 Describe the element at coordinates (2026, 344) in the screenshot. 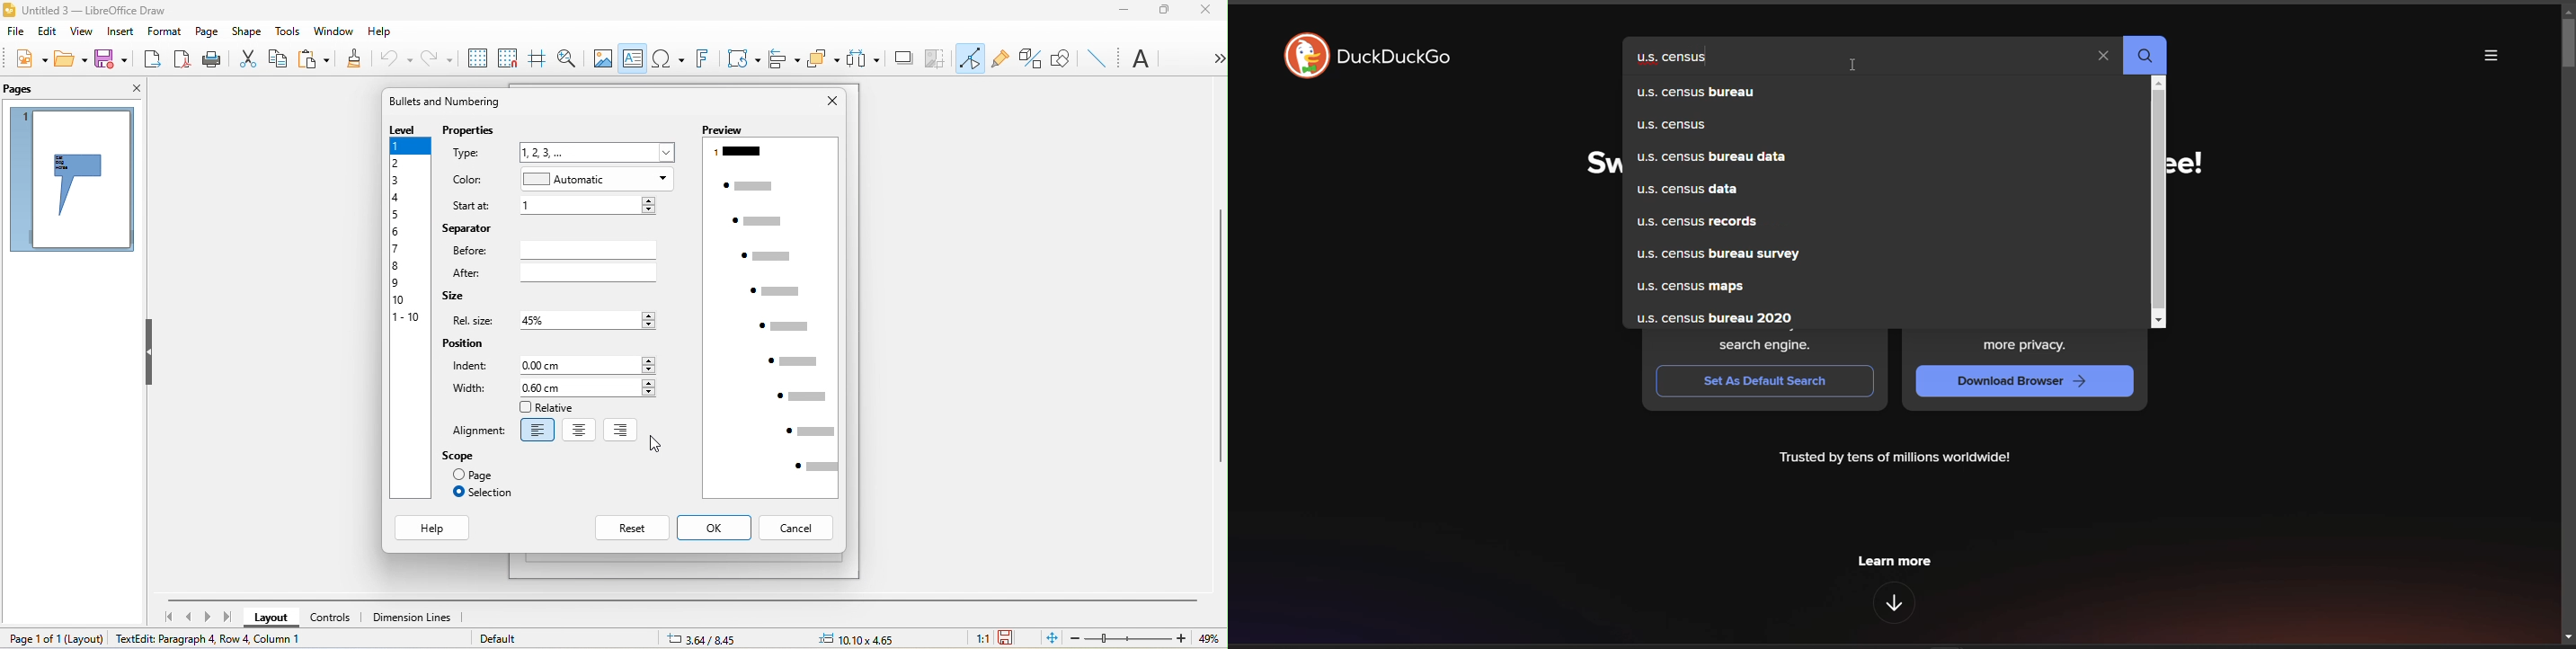

I see `Get our free browser for even
more privacy.` at that location.